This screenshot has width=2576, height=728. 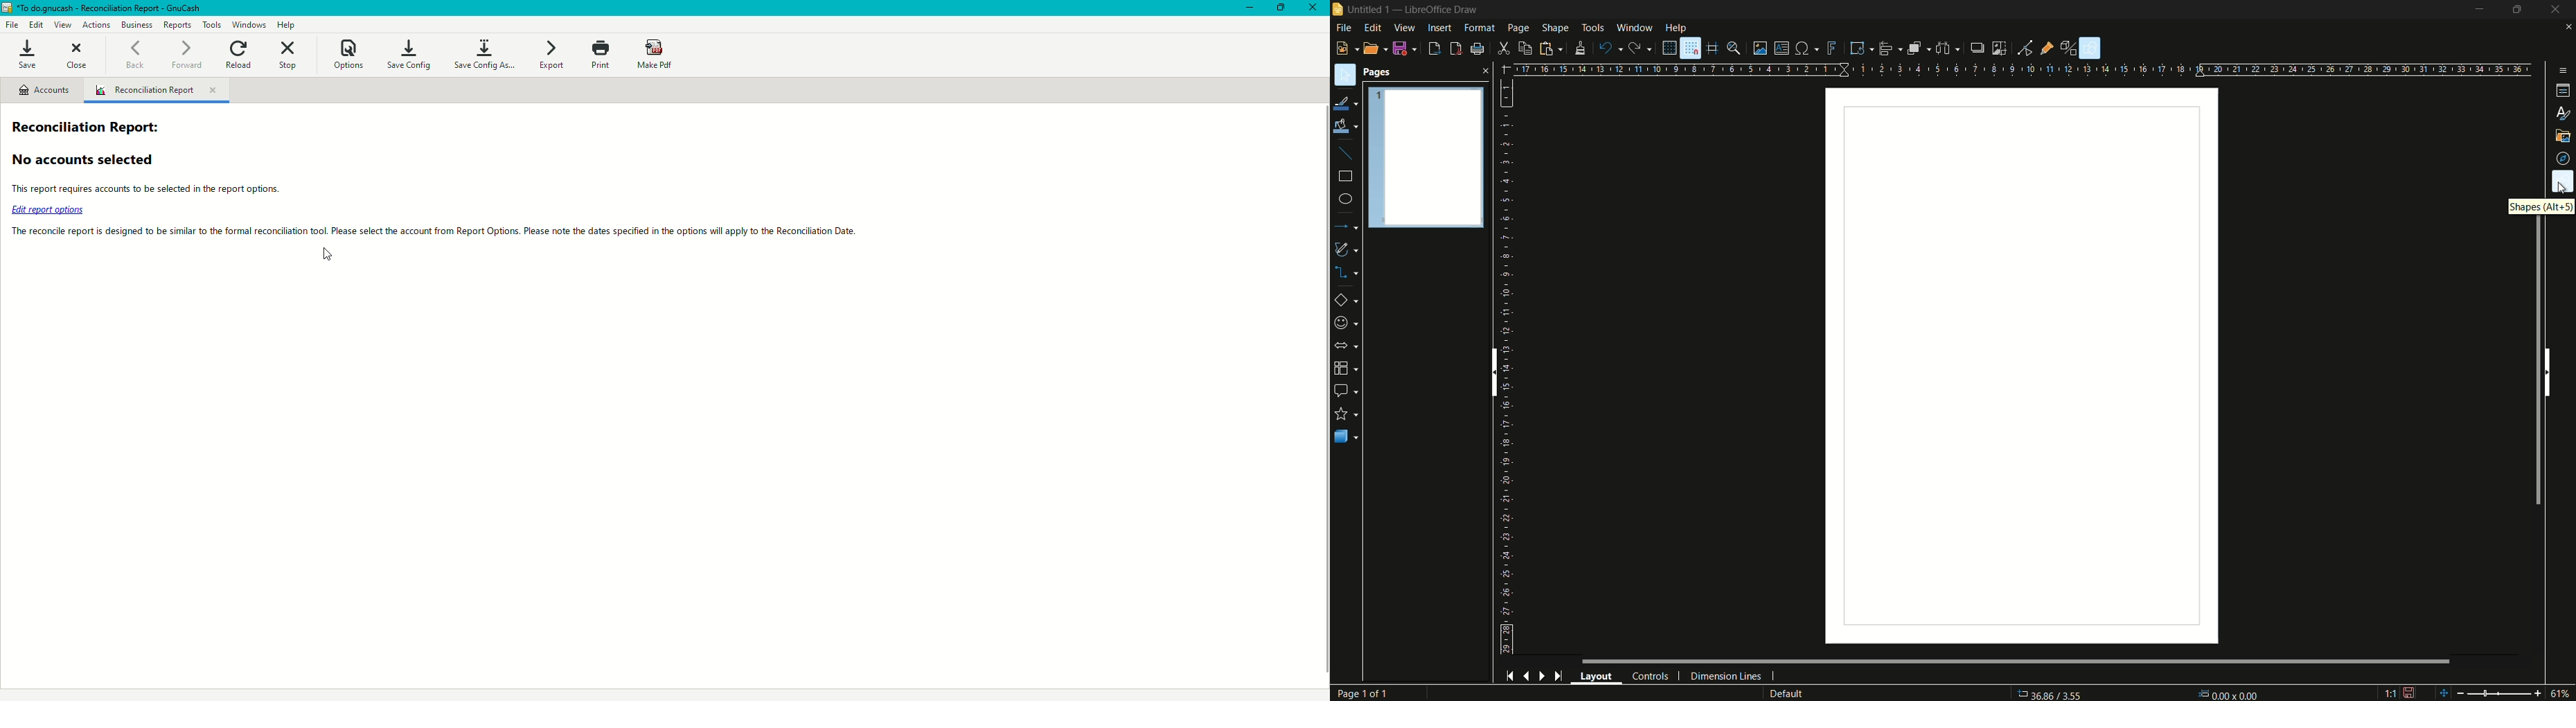 What do you see at coordinates (2520, 10) in the screenshot?
I see `maximize or restore` at bounding box center [2520, 10].